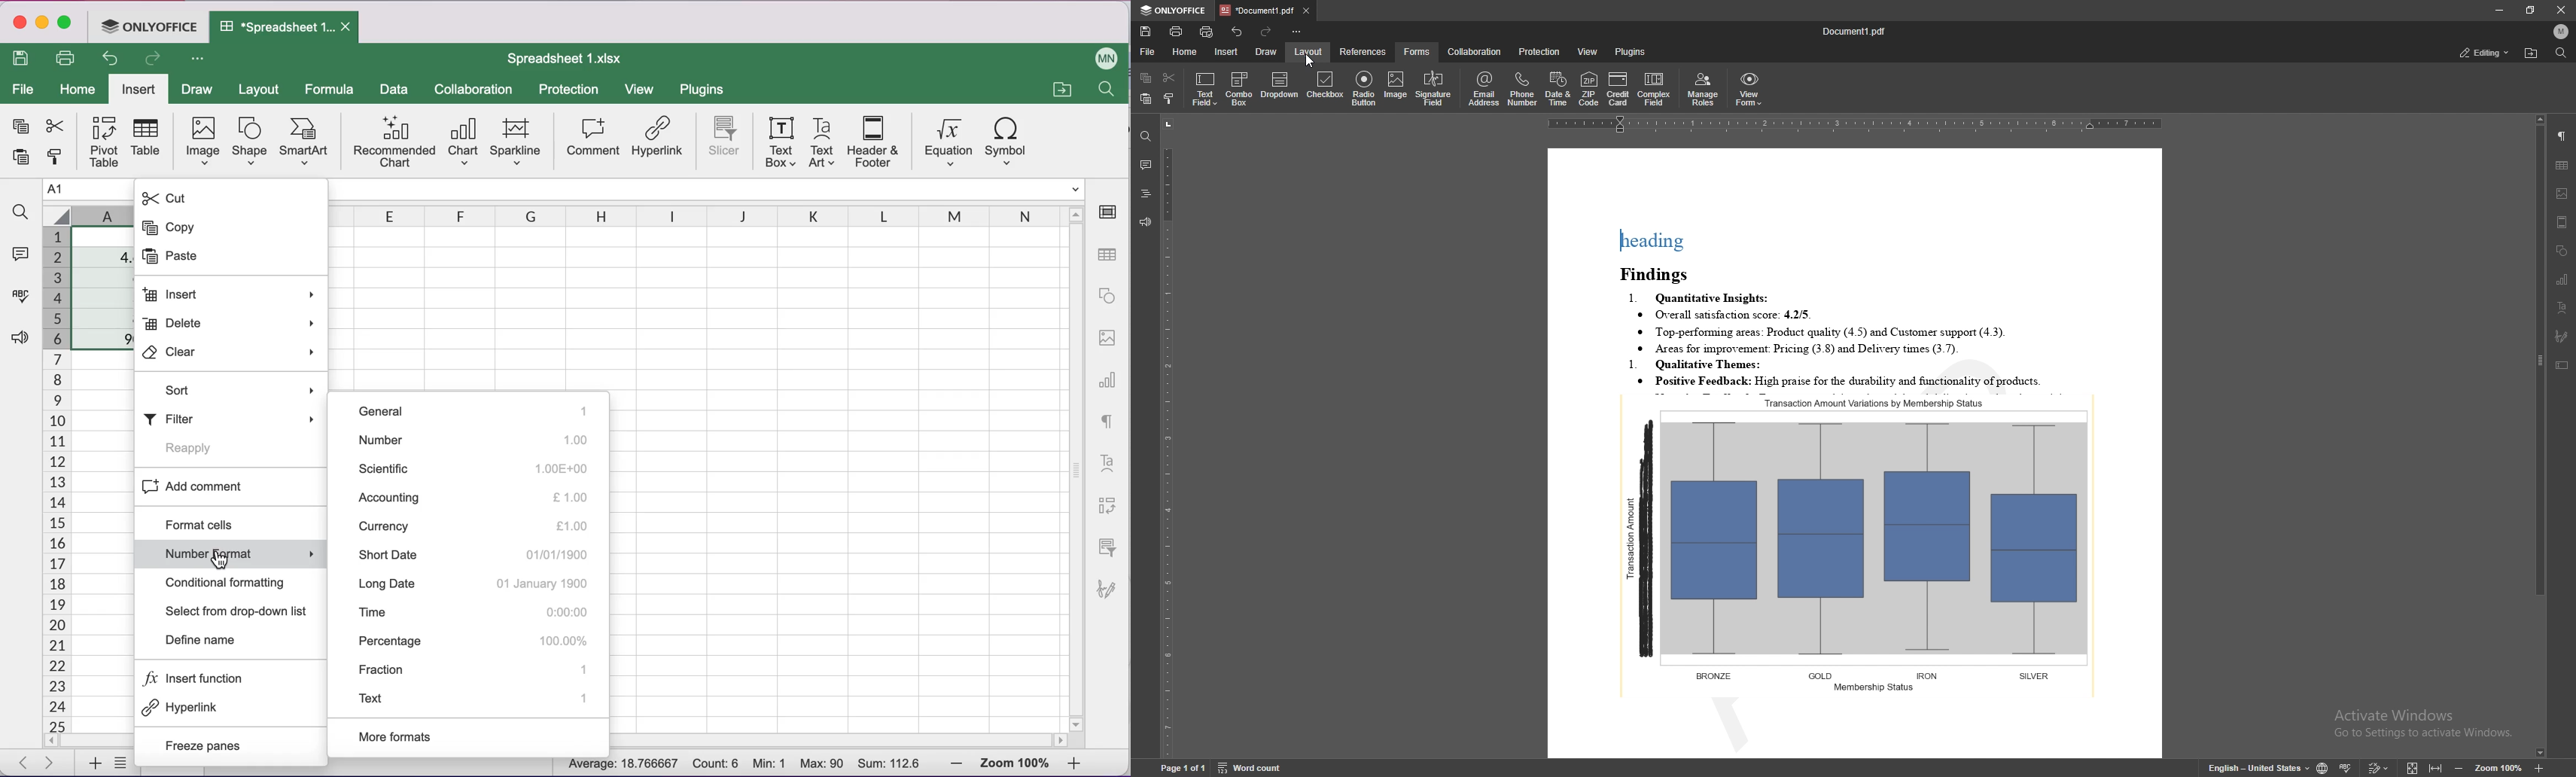  What do you see at coordinates (479, 497) in the screenshot?
I see `accounting` at bounding box center [479, 497].